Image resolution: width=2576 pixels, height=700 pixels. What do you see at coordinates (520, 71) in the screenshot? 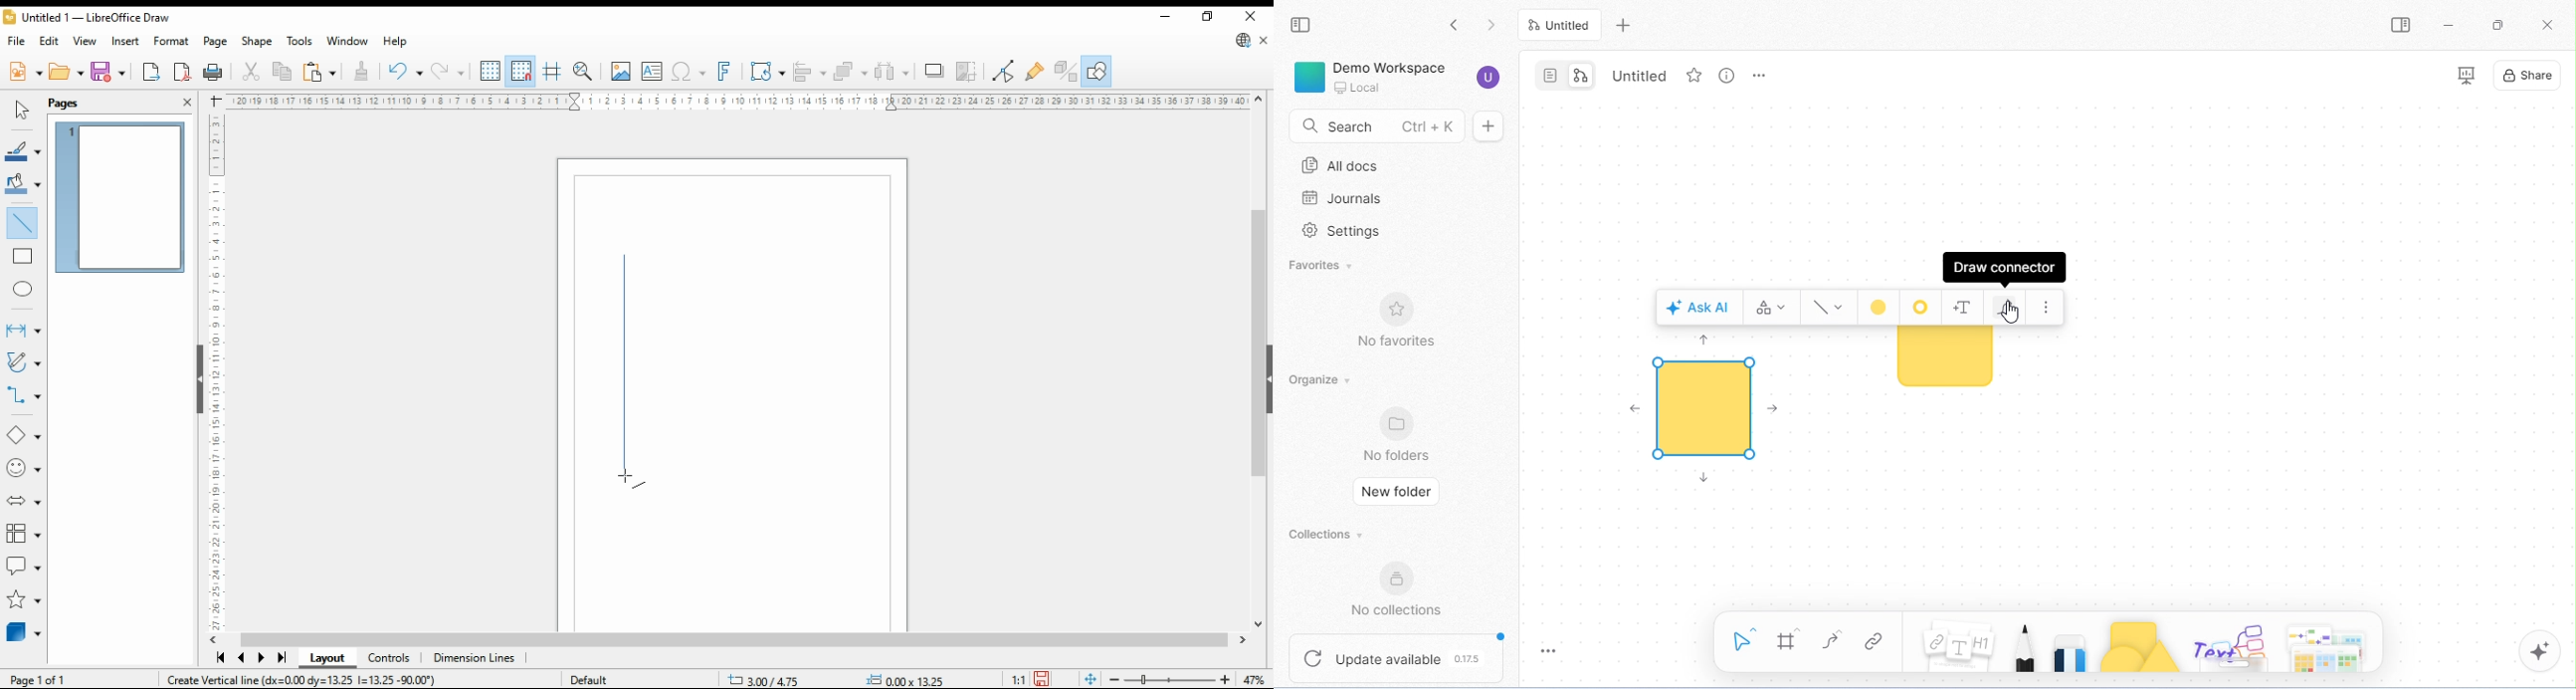
I see `snap to grid` at bounding box center [520, 71].